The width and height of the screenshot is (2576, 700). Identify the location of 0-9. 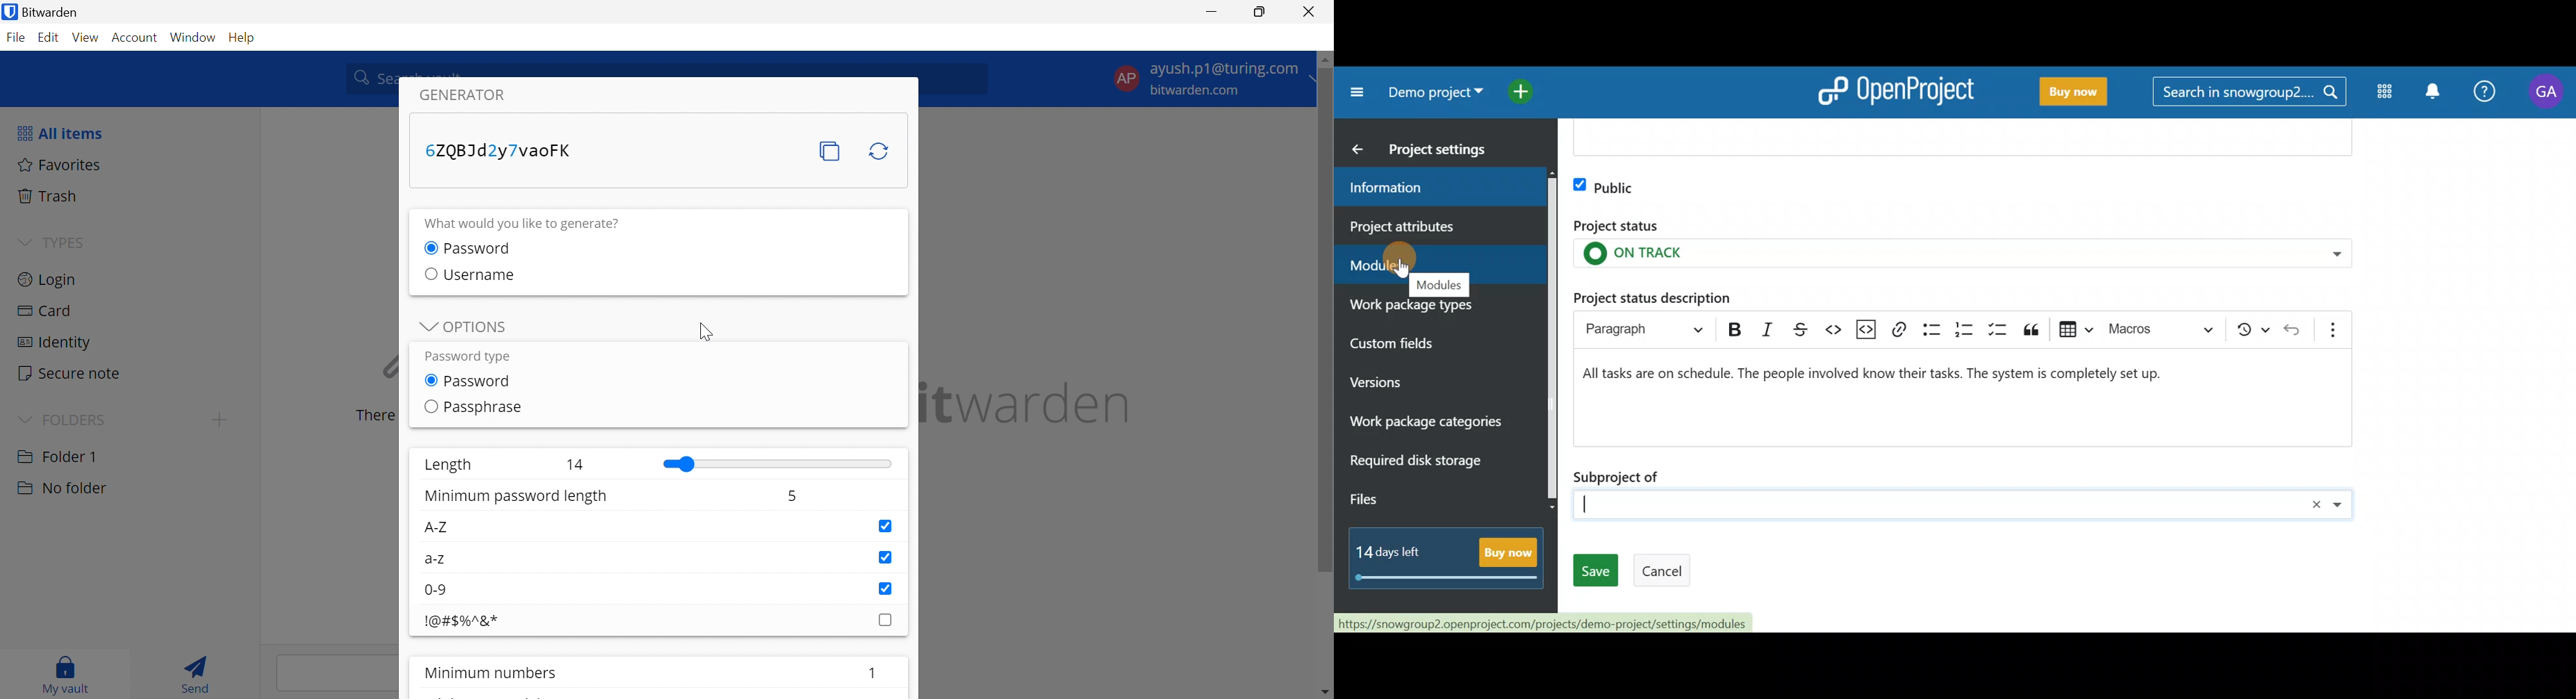
(439, 590).